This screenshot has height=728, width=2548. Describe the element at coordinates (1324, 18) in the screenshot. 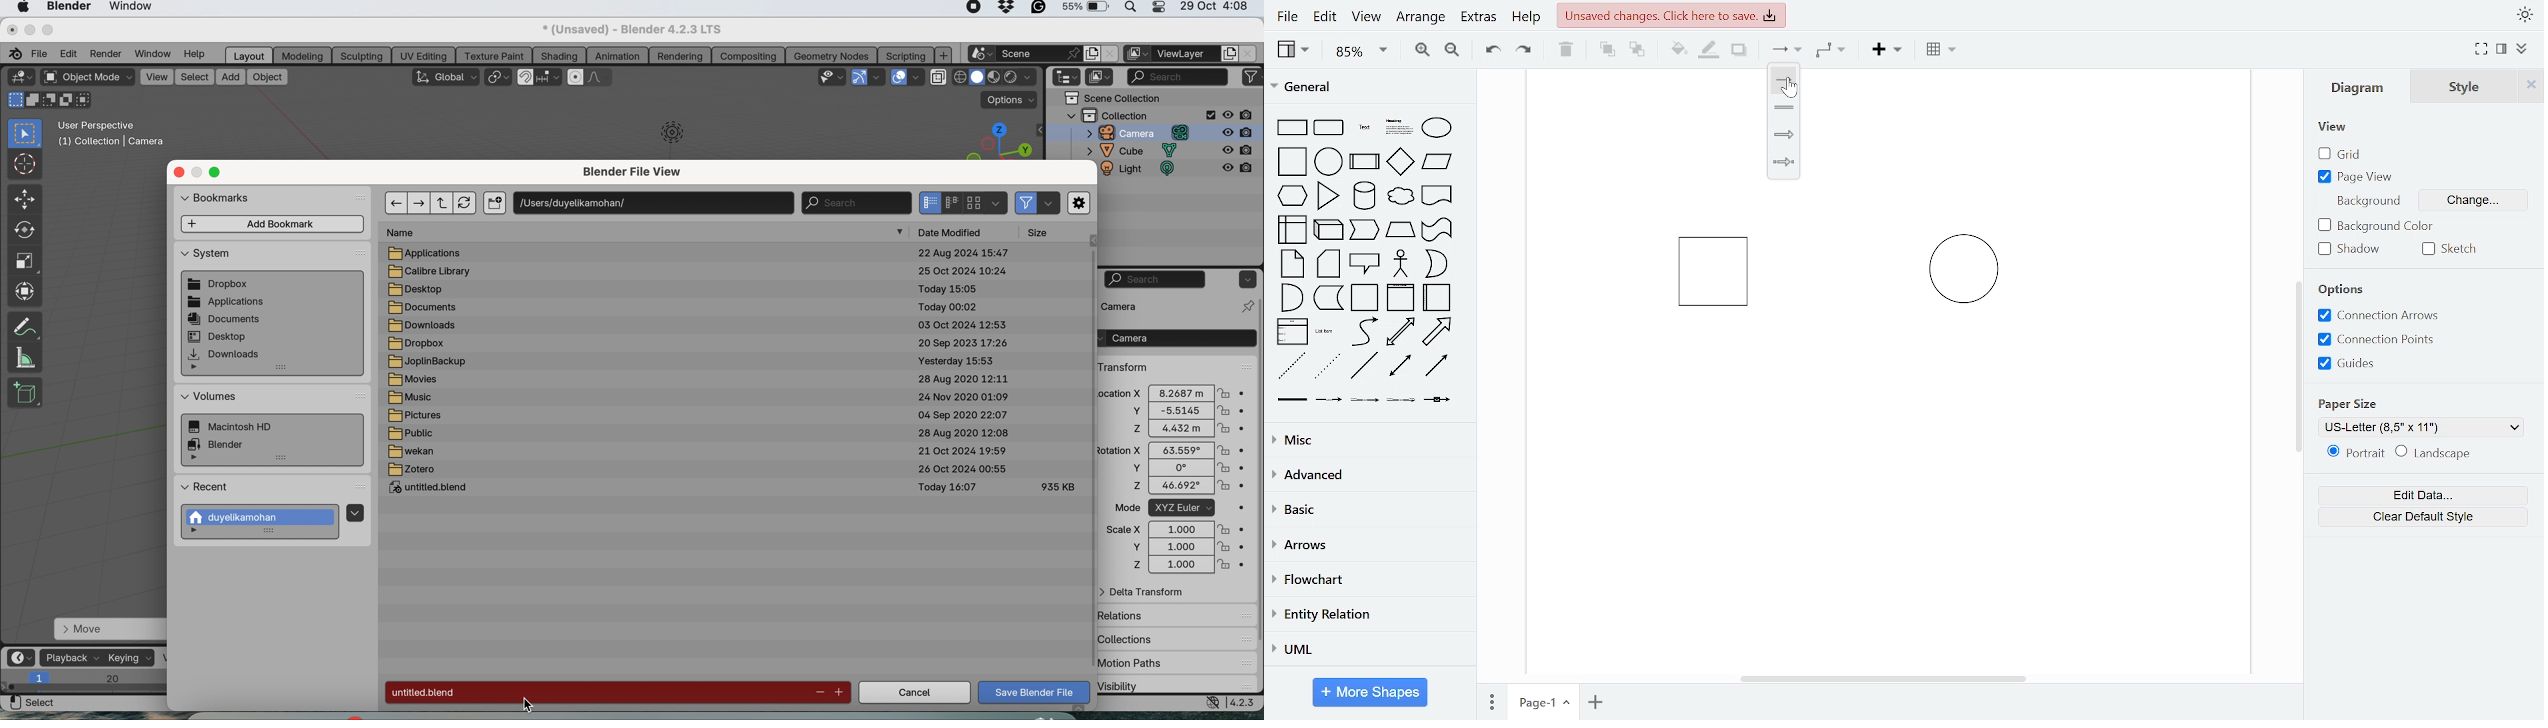

I see `edit` at that location.